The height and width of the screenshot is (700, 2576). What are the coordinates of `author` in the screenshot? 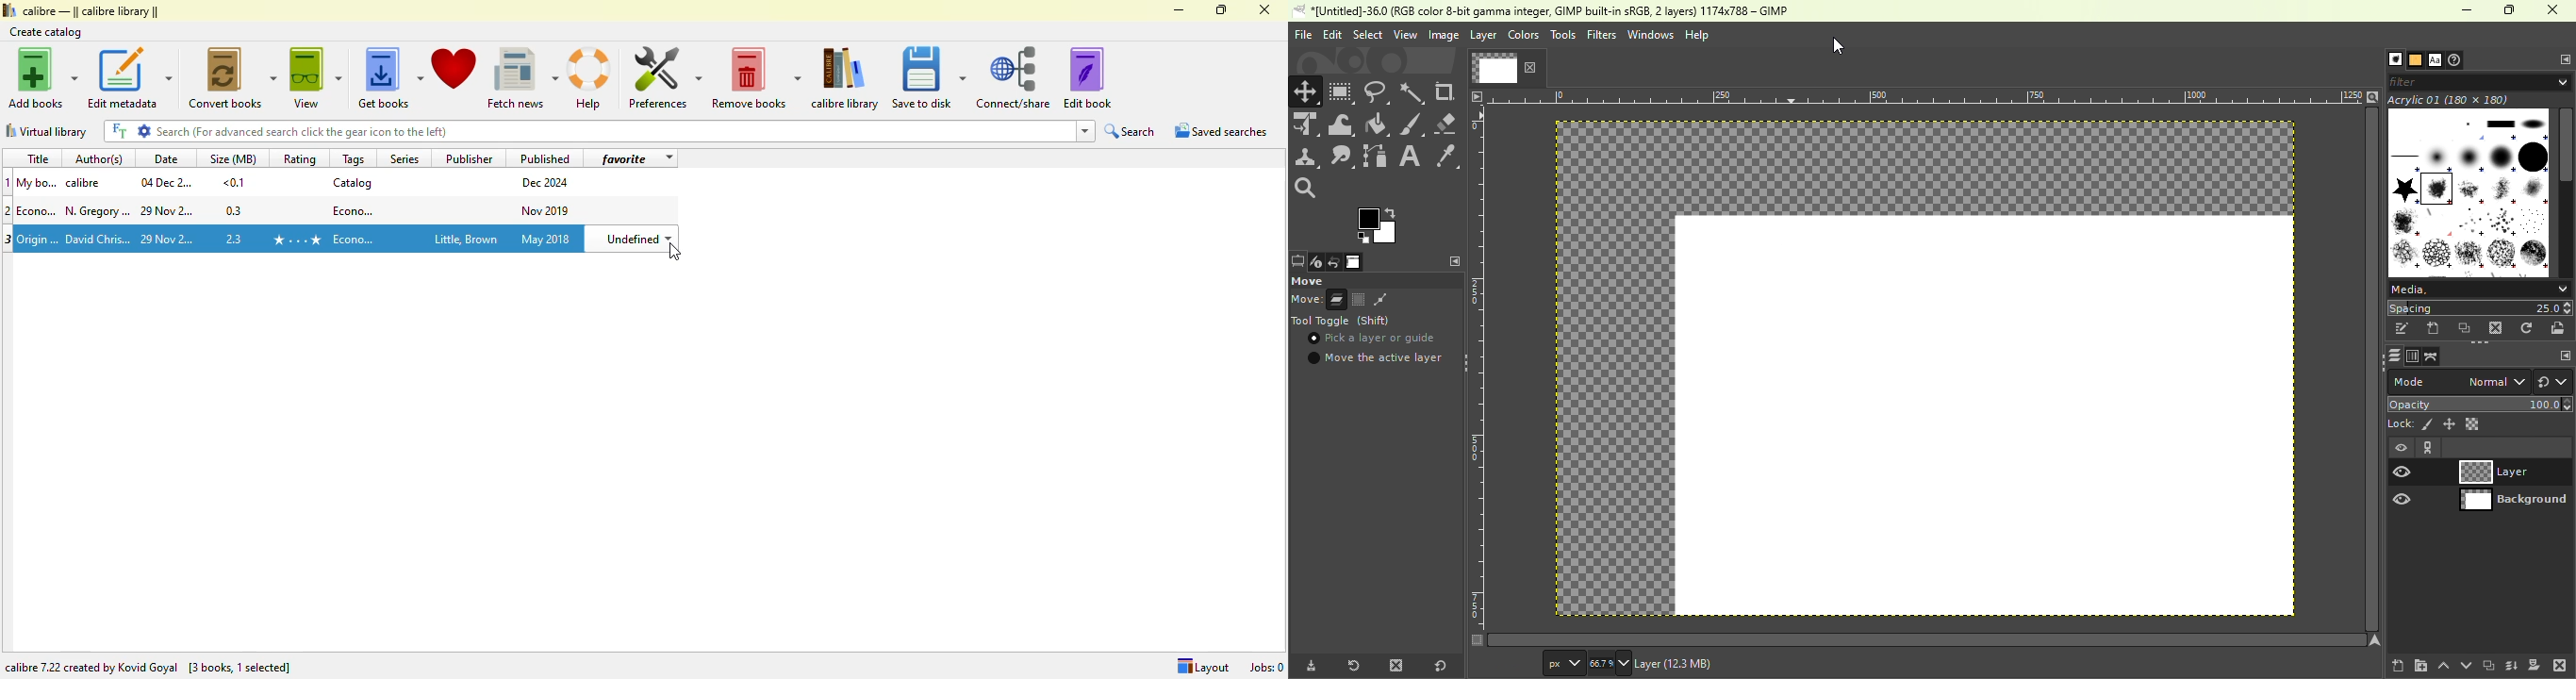 It's located at (87, 183).